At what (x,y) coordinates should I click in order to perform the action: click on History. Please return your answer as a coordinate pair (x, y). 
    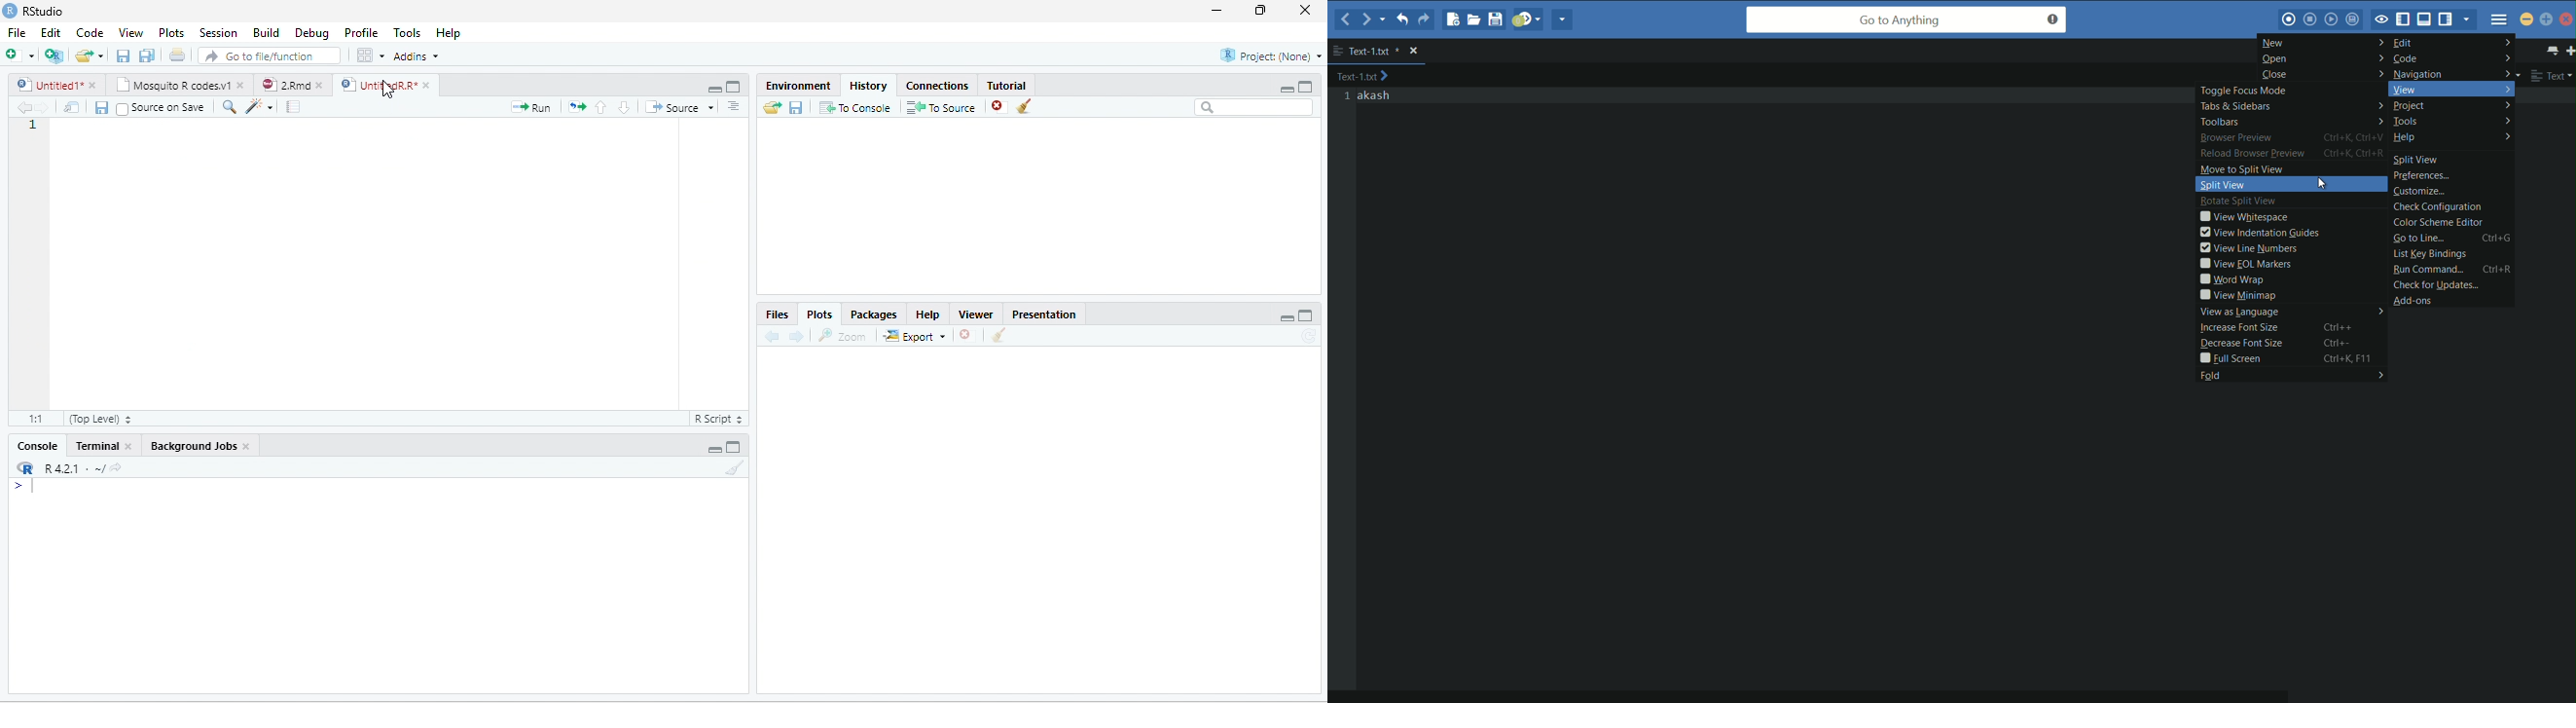
    Looking at the image, I should click on (867, 86).